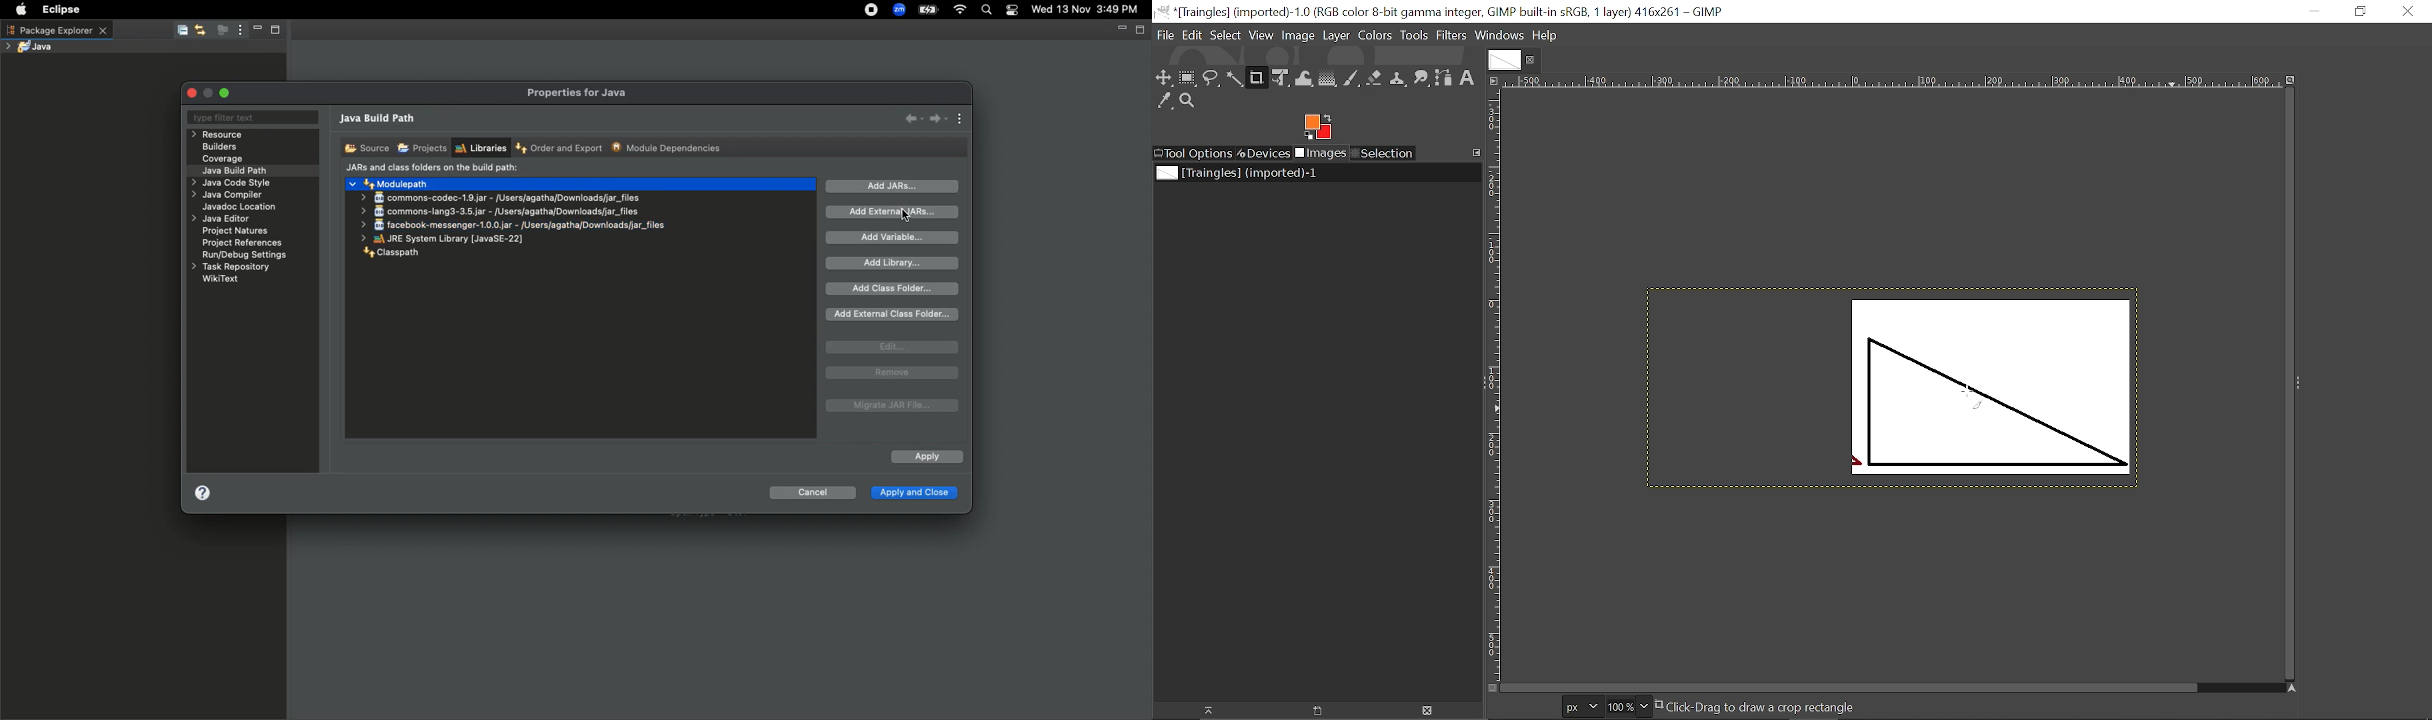 This screenshot has height=728, width=2436. Describe the element at coordinates (1383, 153) in the screenshot. I see `Selection tool` at that location.